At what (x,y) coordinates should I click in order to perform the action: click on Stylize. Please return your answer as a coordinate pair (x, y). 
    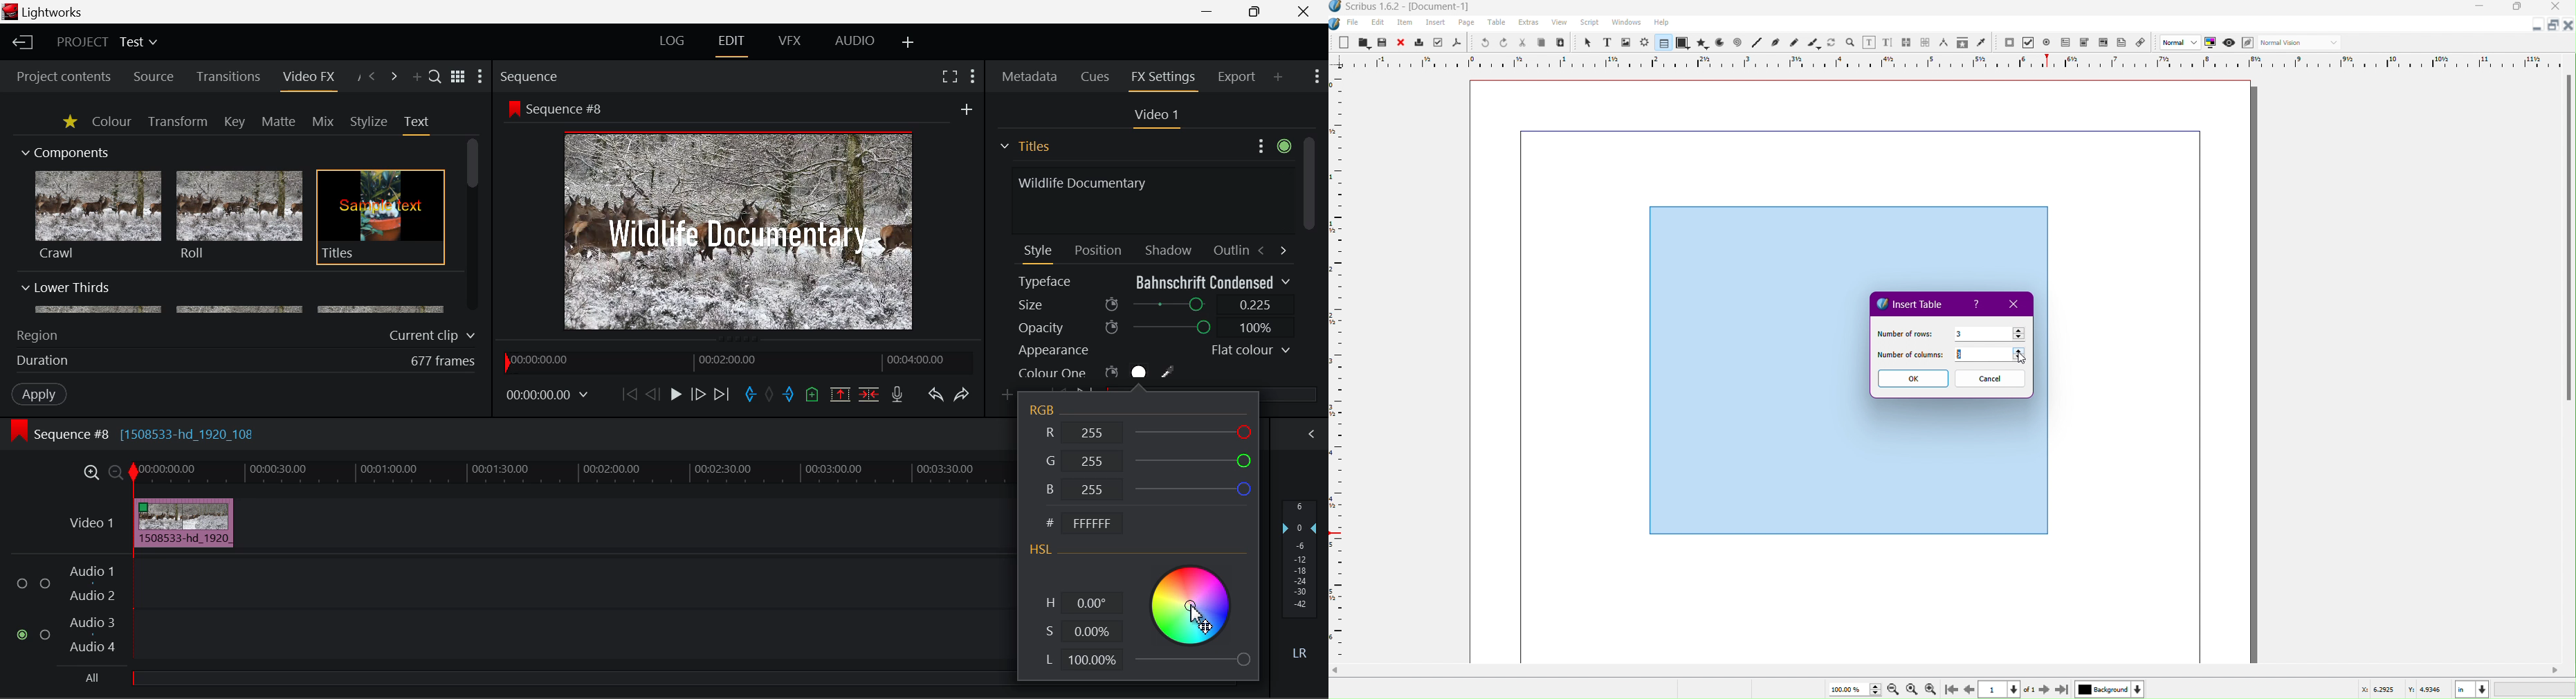
    Looking at the image, I should click on (369, 122).